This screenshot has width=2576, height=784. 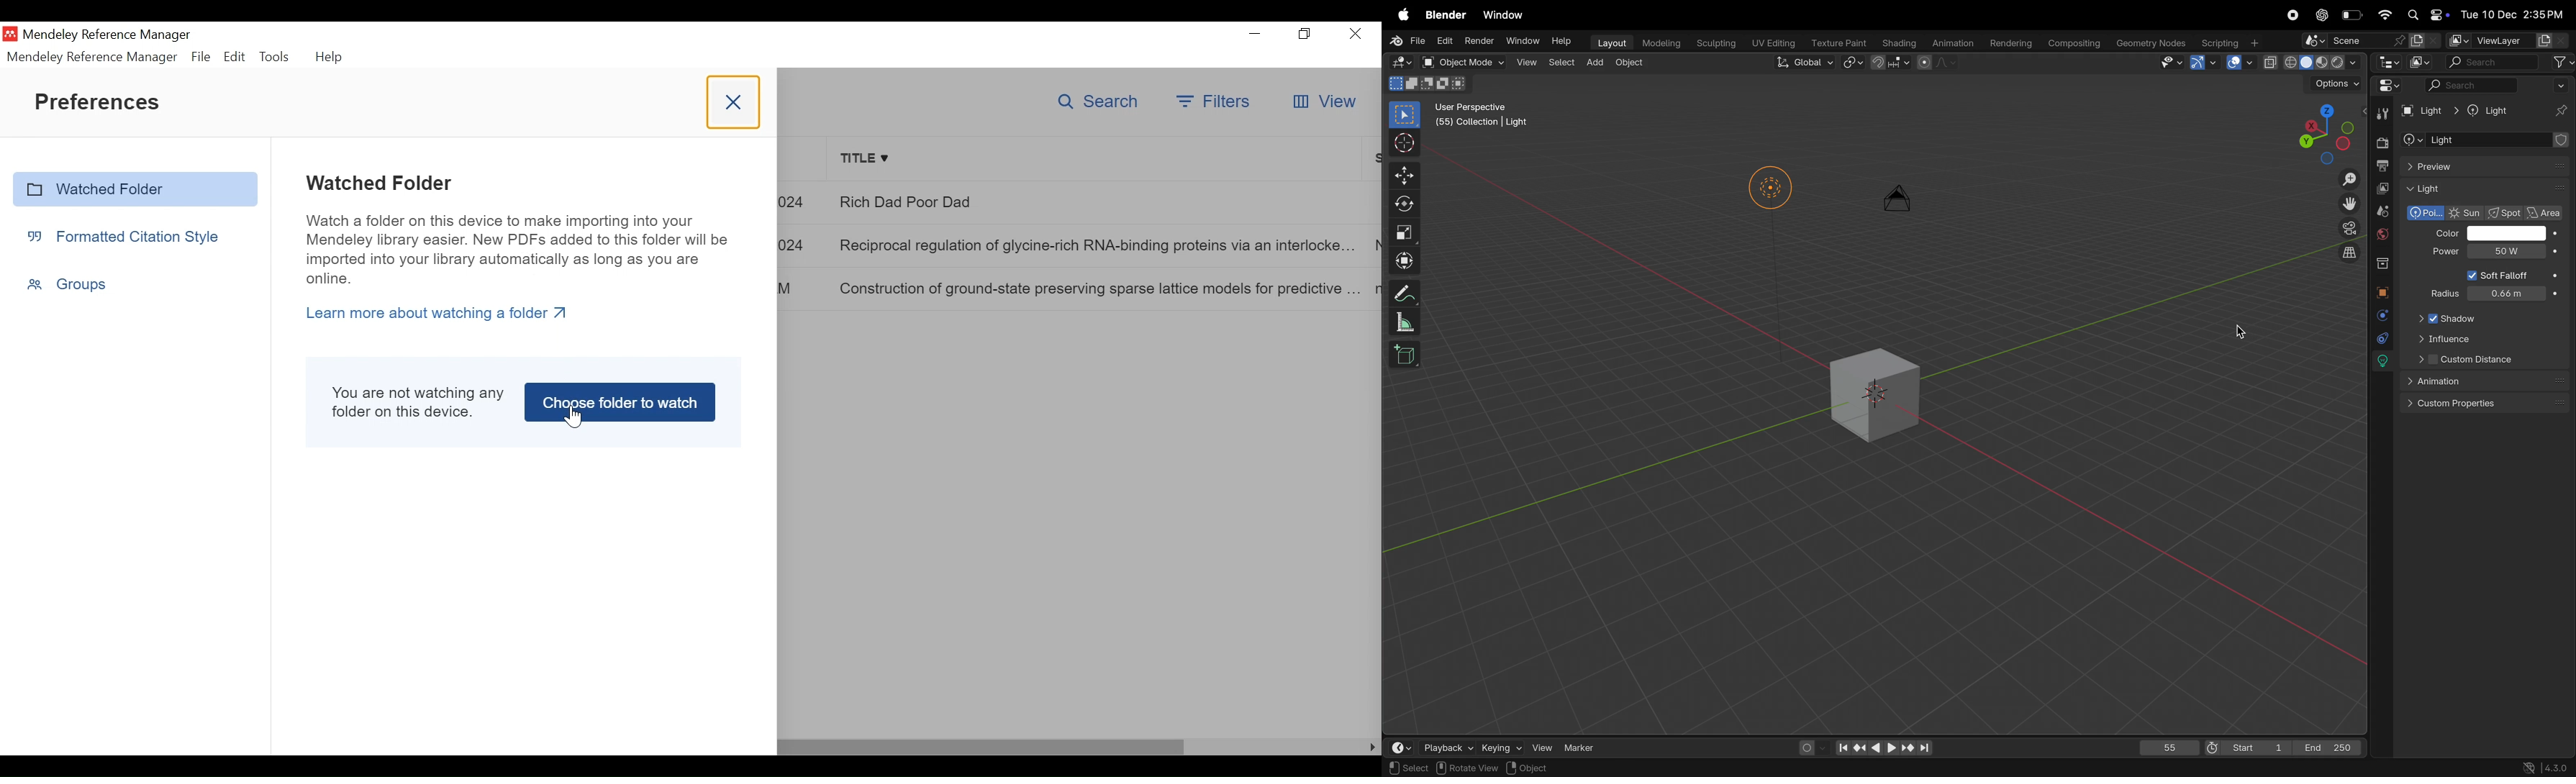 What do you see at coordinates (576, 419) in the screenshot?
I see `Cursor on Choose folder to watch` at bounding box center [576, 419].